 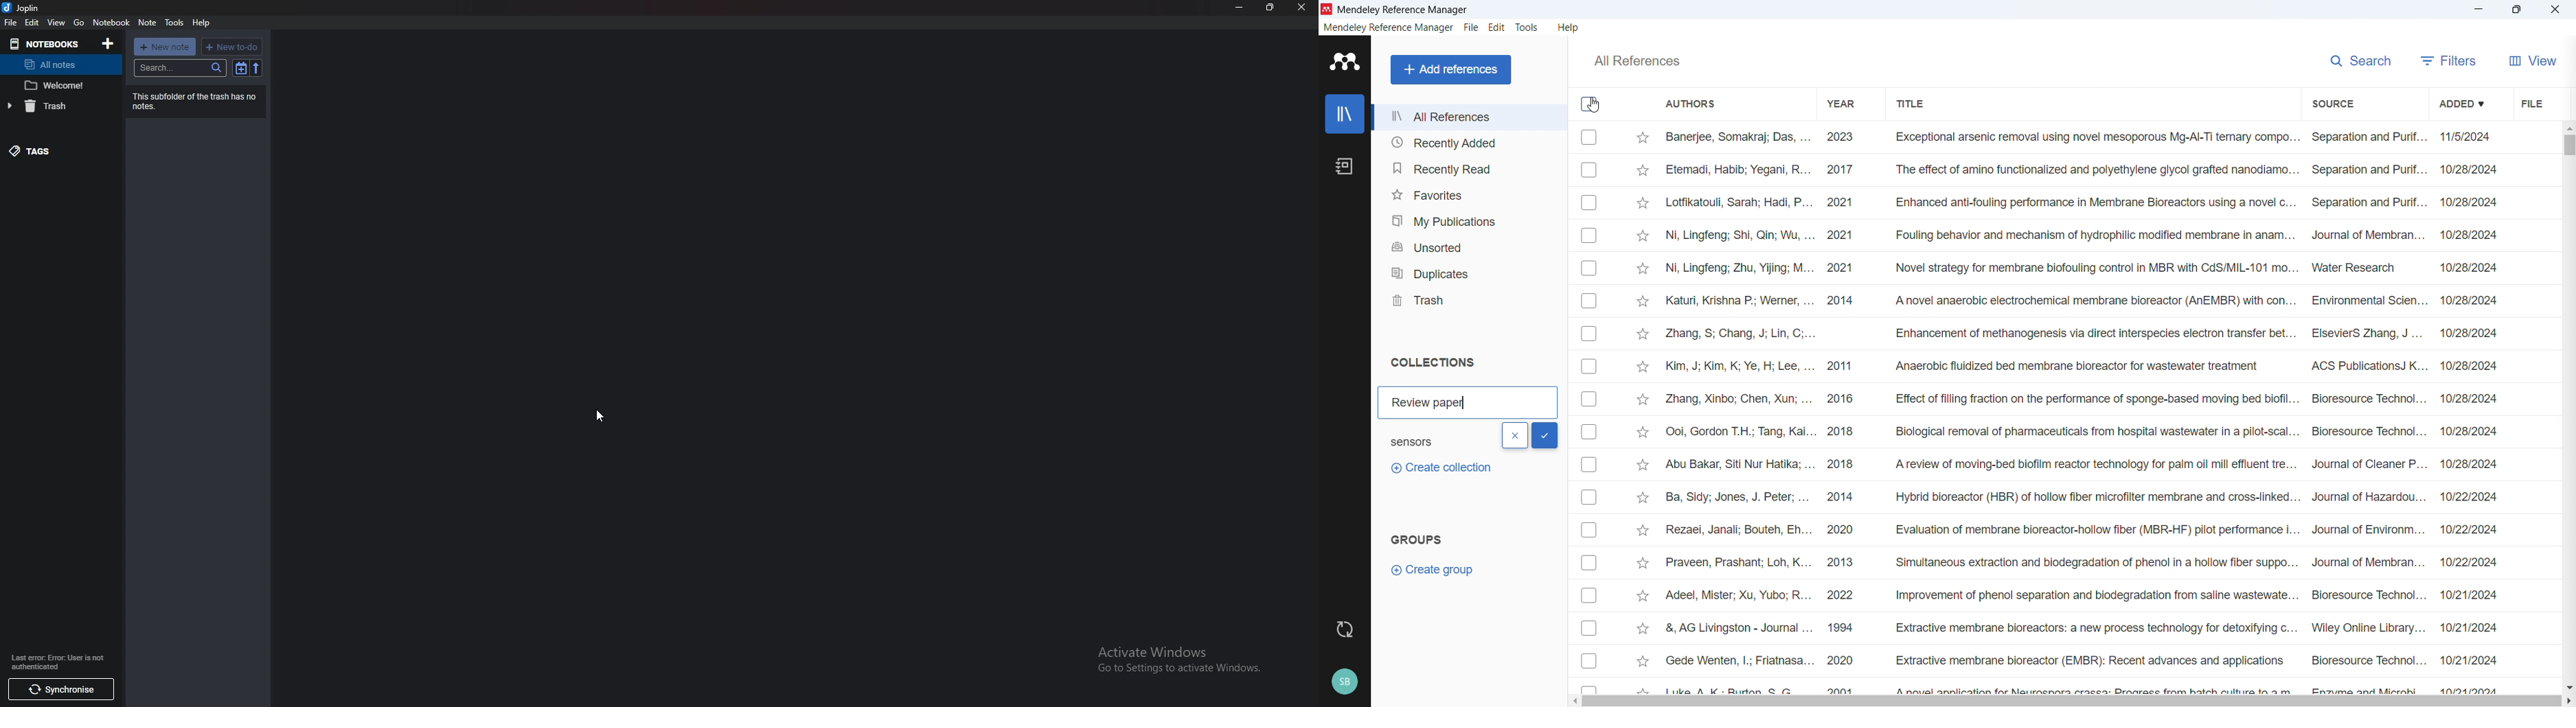 I want to click on Activate windows pop up, so click(x=1188, y=664).